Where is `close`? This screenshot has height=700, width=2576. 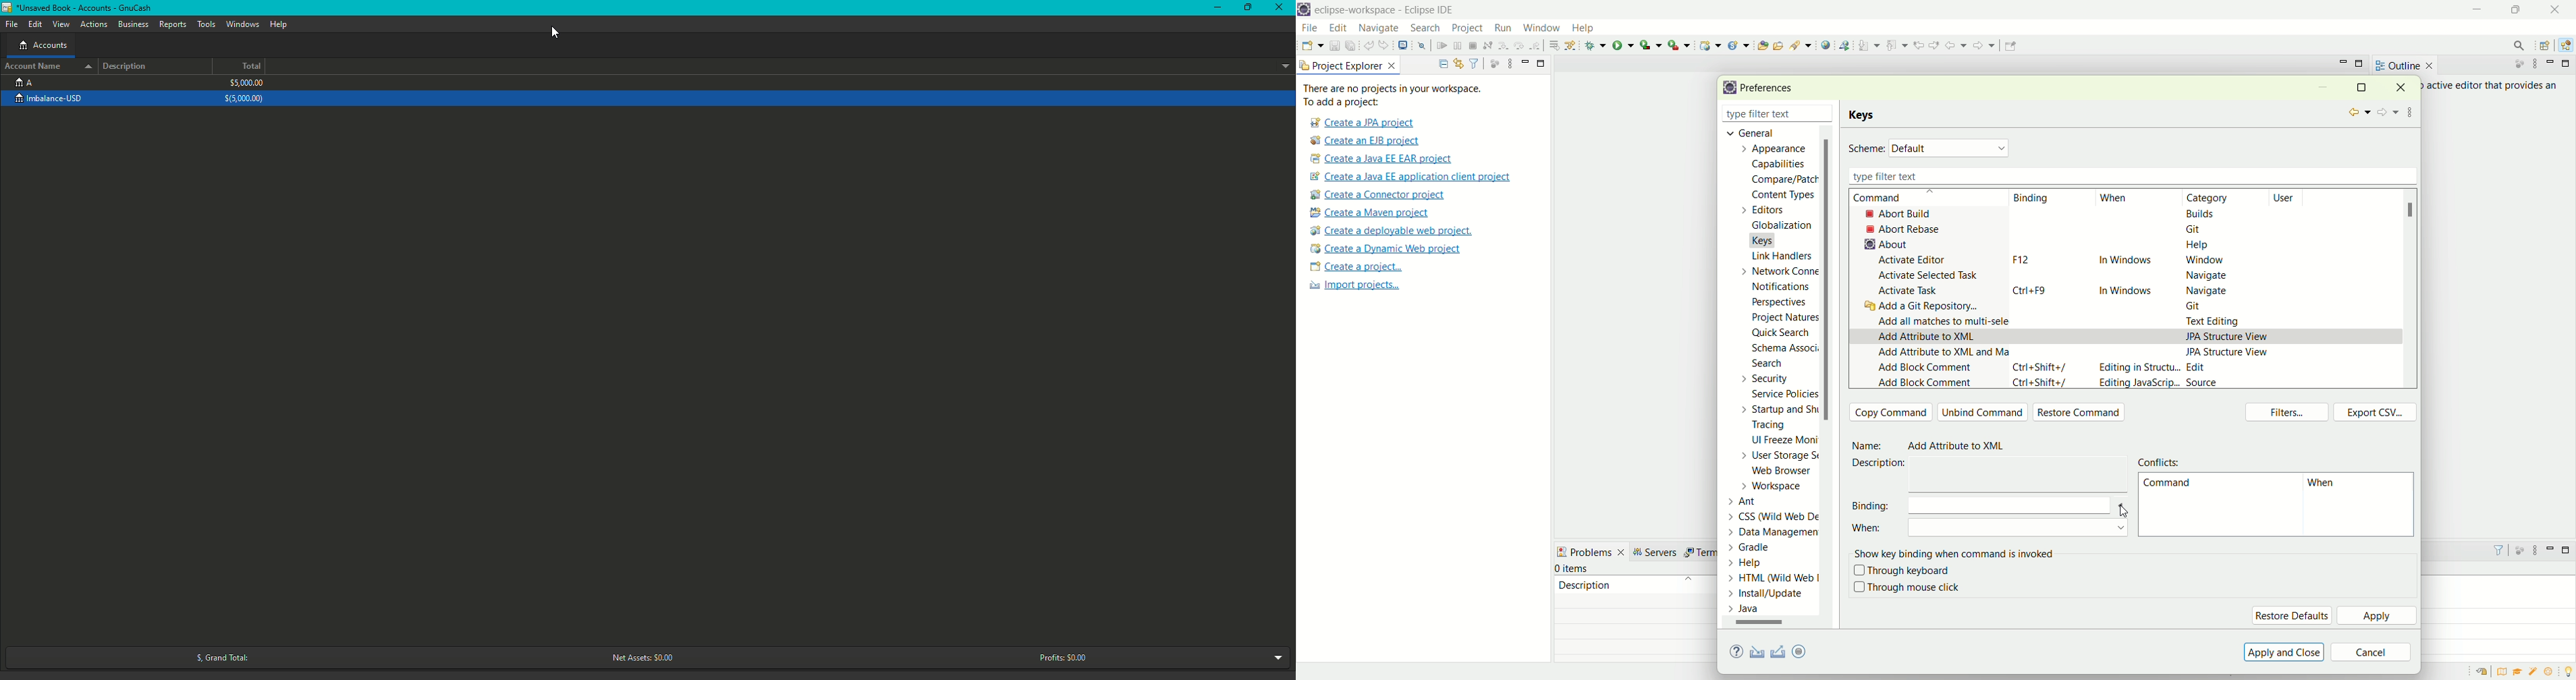 close is located at coordinates (2559, 9).